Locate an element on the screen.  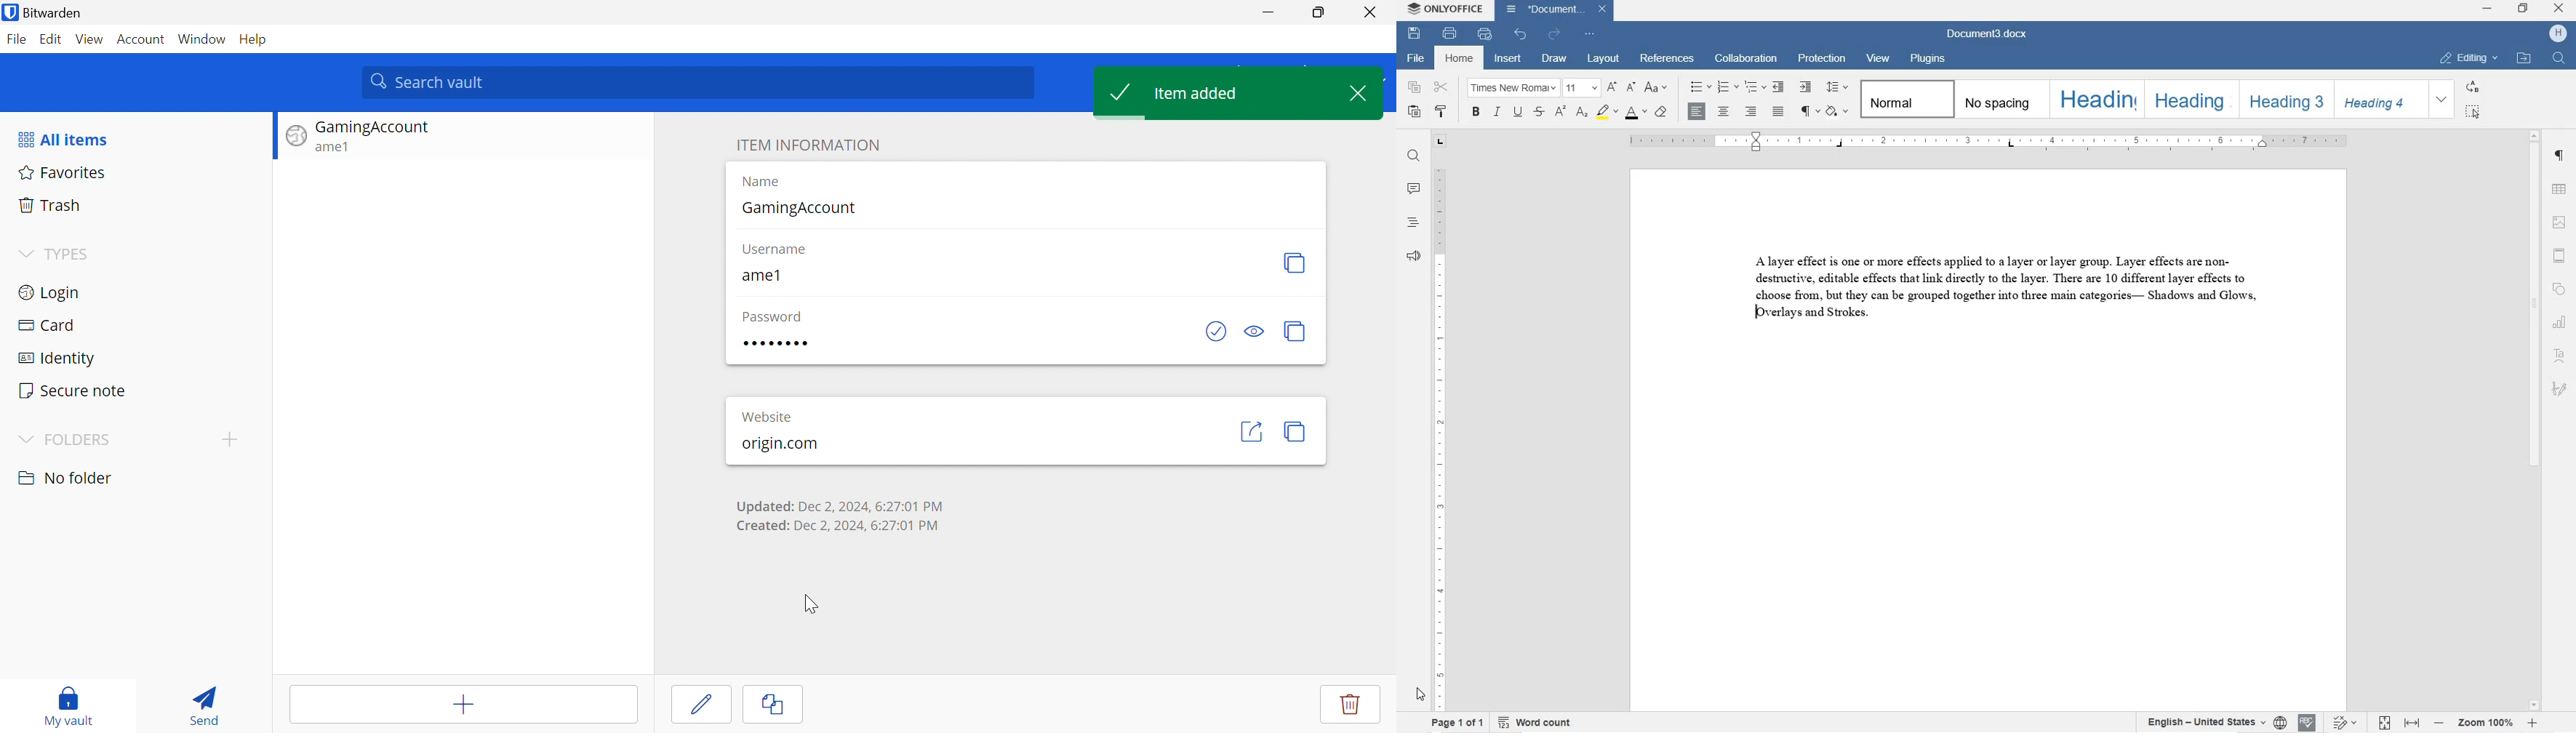
ALIGN RIGHT is located at coordinates (1751, 112).